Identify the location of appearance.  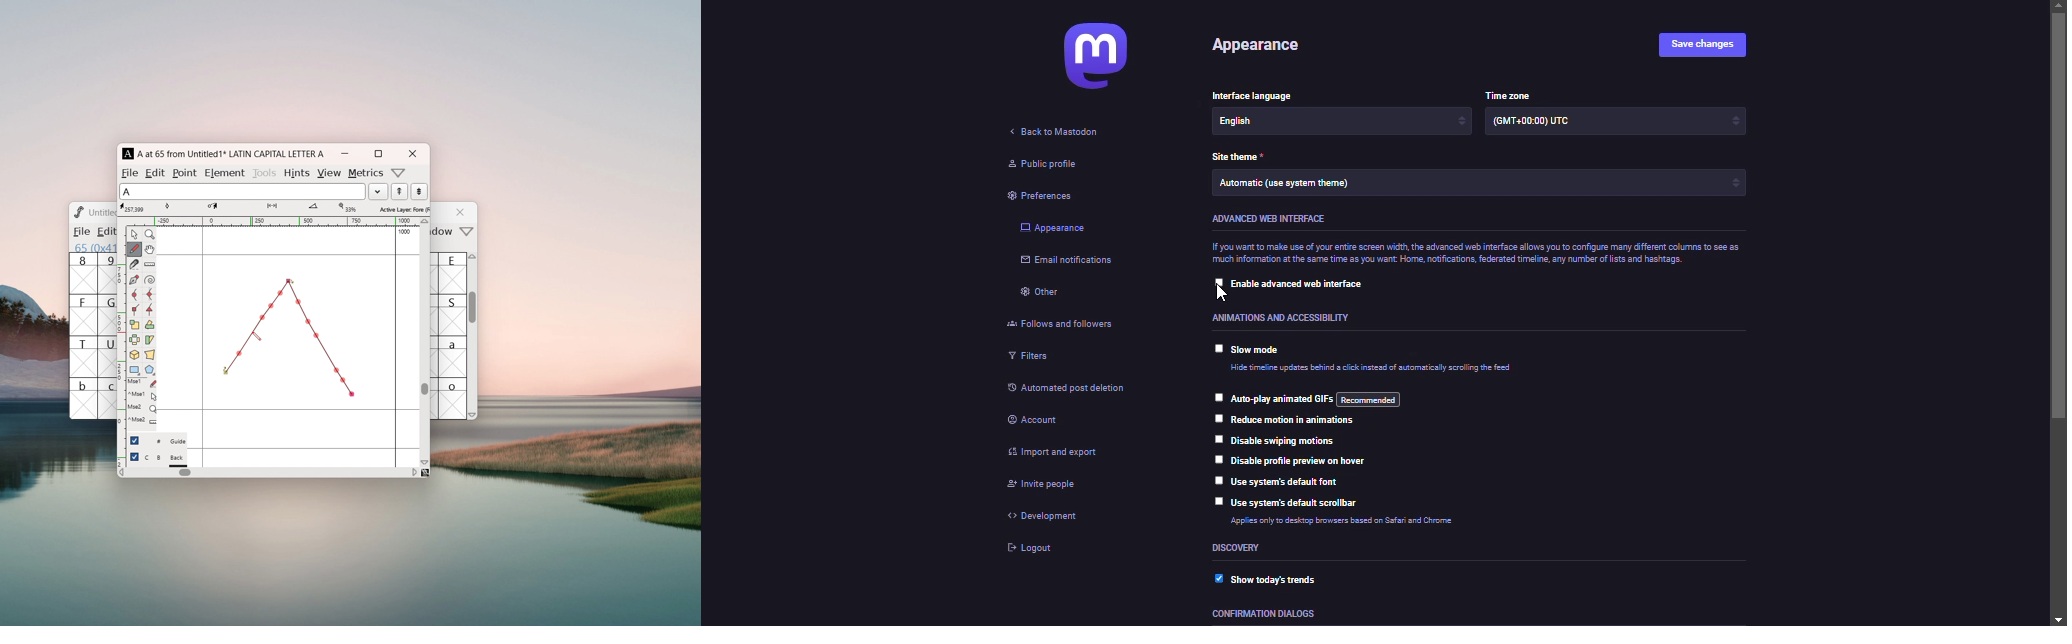
(1050, 226).